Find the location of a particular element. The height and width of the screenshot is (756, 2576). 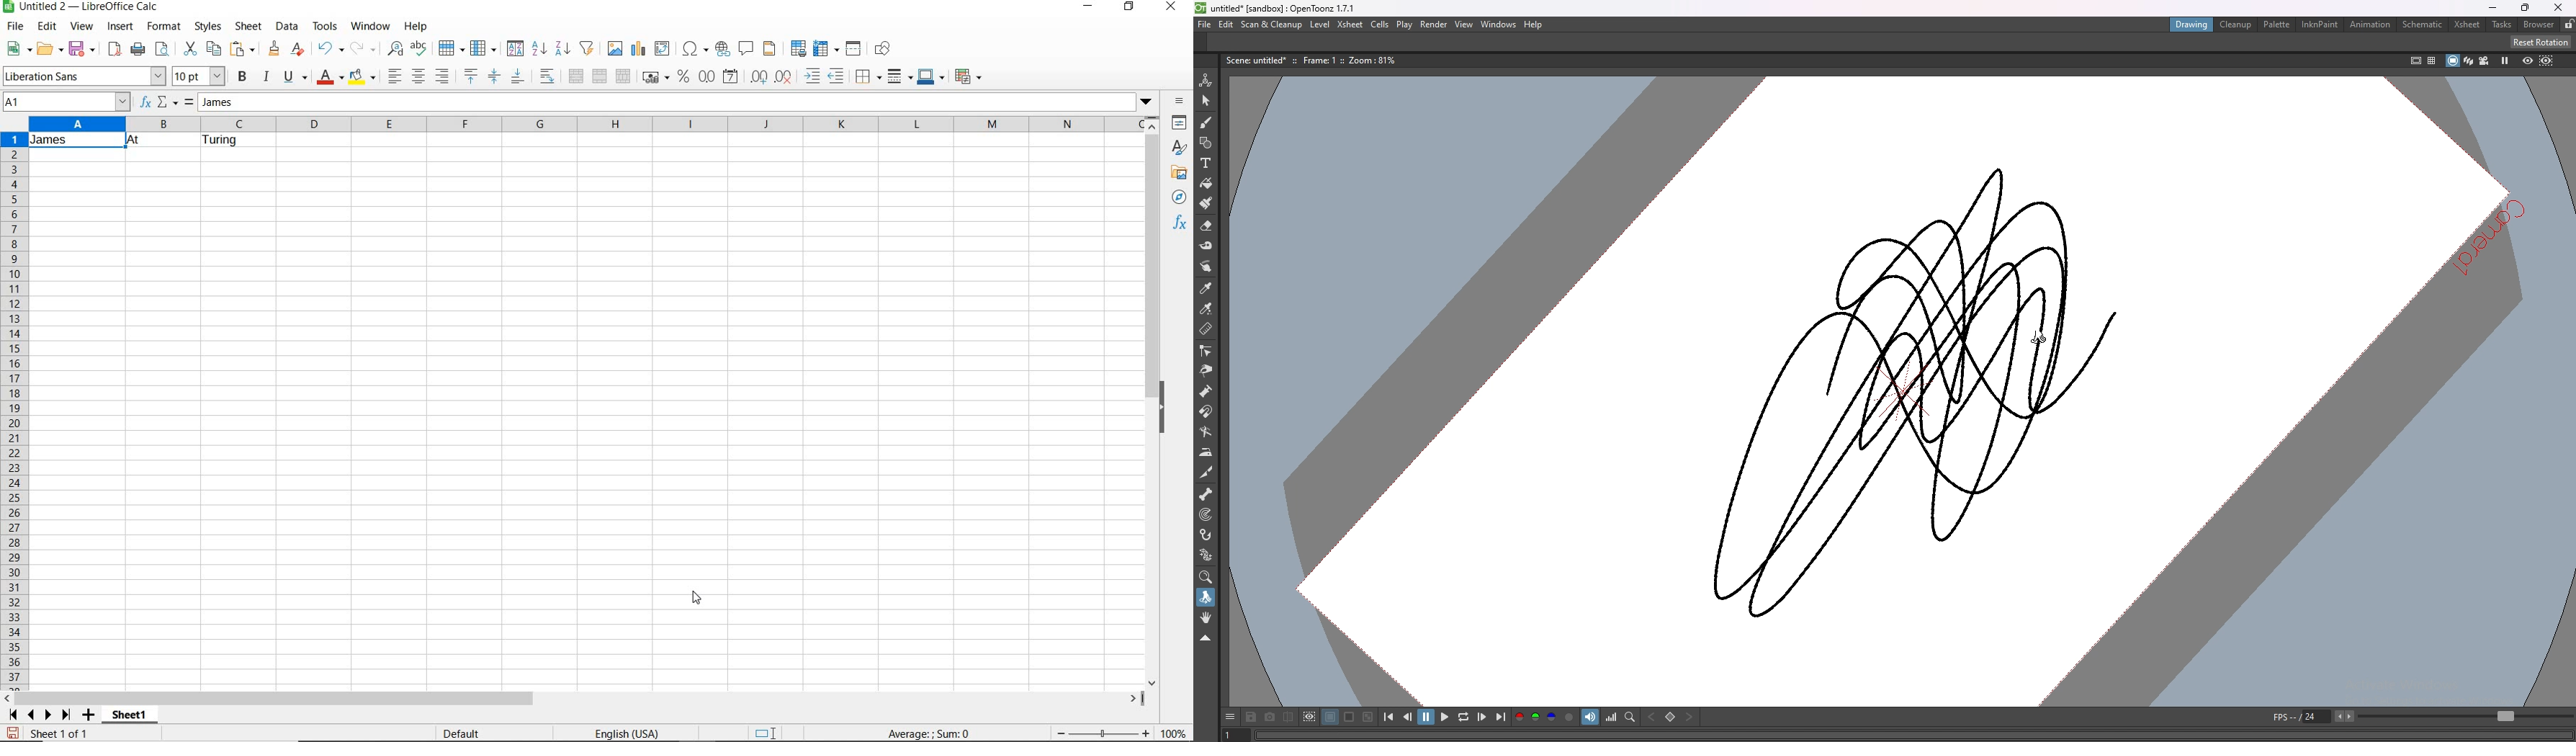

row is located at coordinates (452, 48).